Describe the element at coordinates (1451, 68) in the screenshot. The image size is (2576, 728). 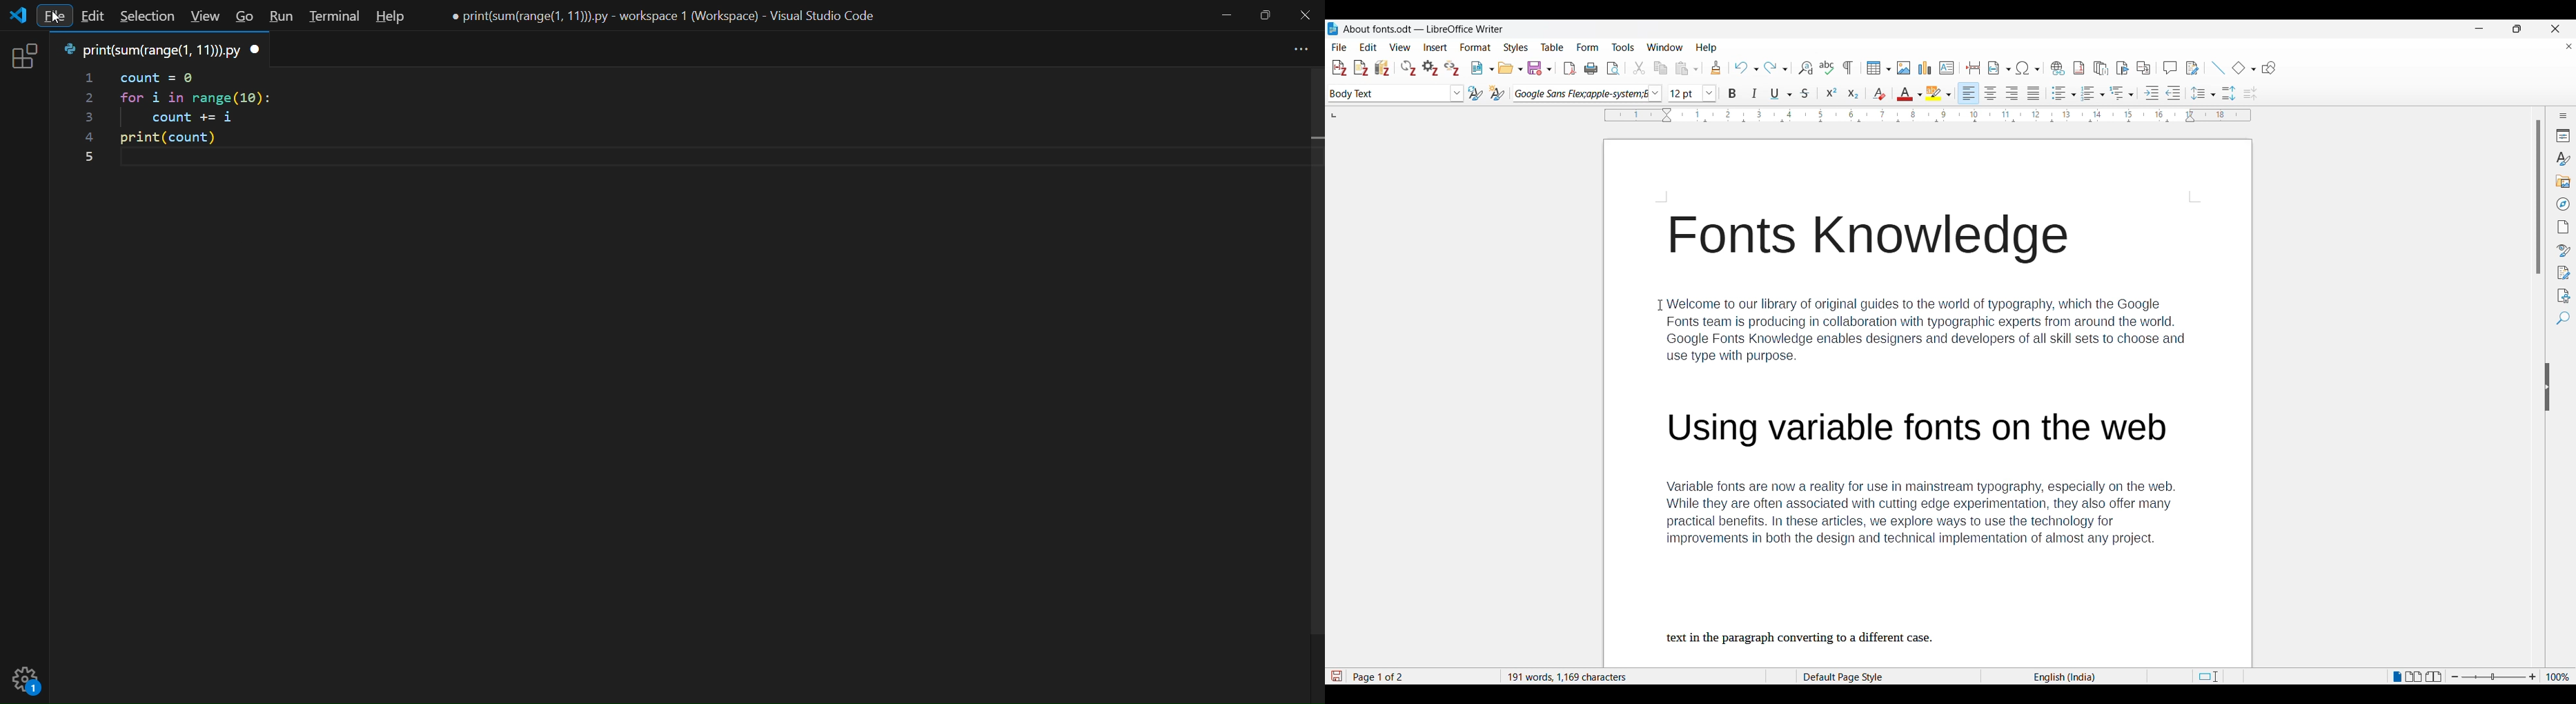
I see `Unlink citations` at that location.